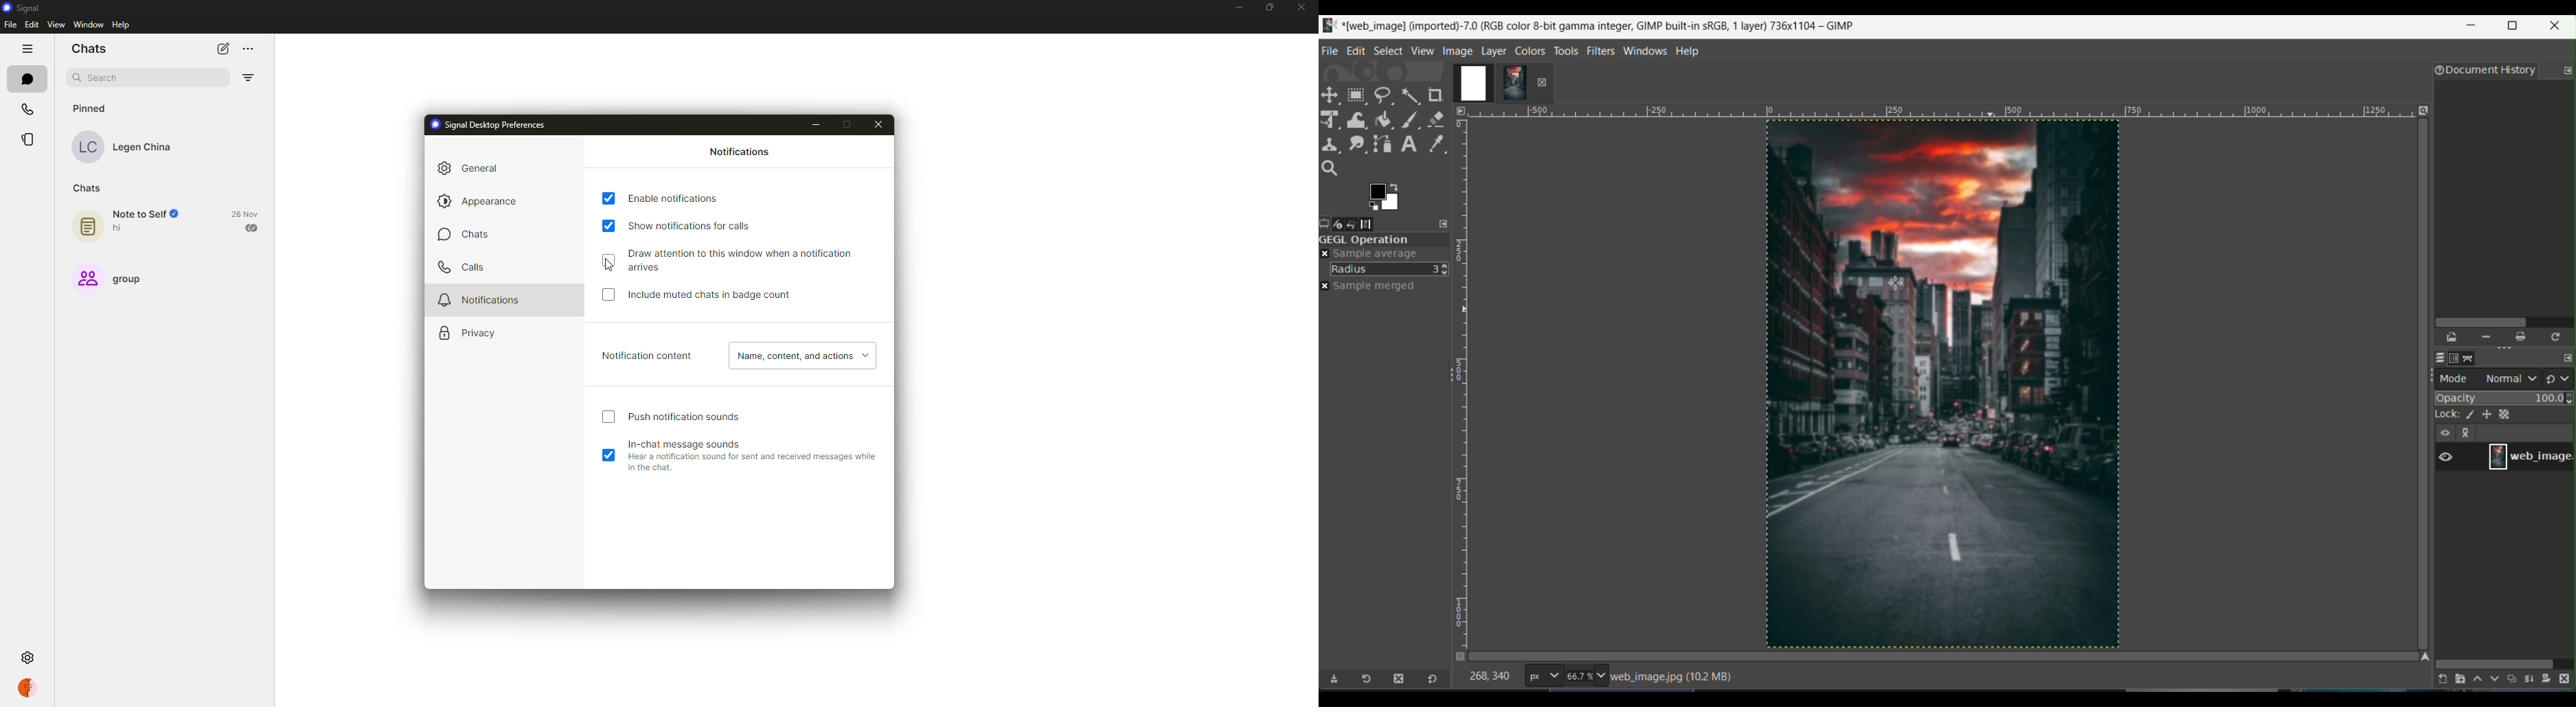 Image resolution: width=2576 pixels, height=728 pixels. Describe the element at coordinates (1531, 50) in the screenshot. I see `colors tab` at that location.